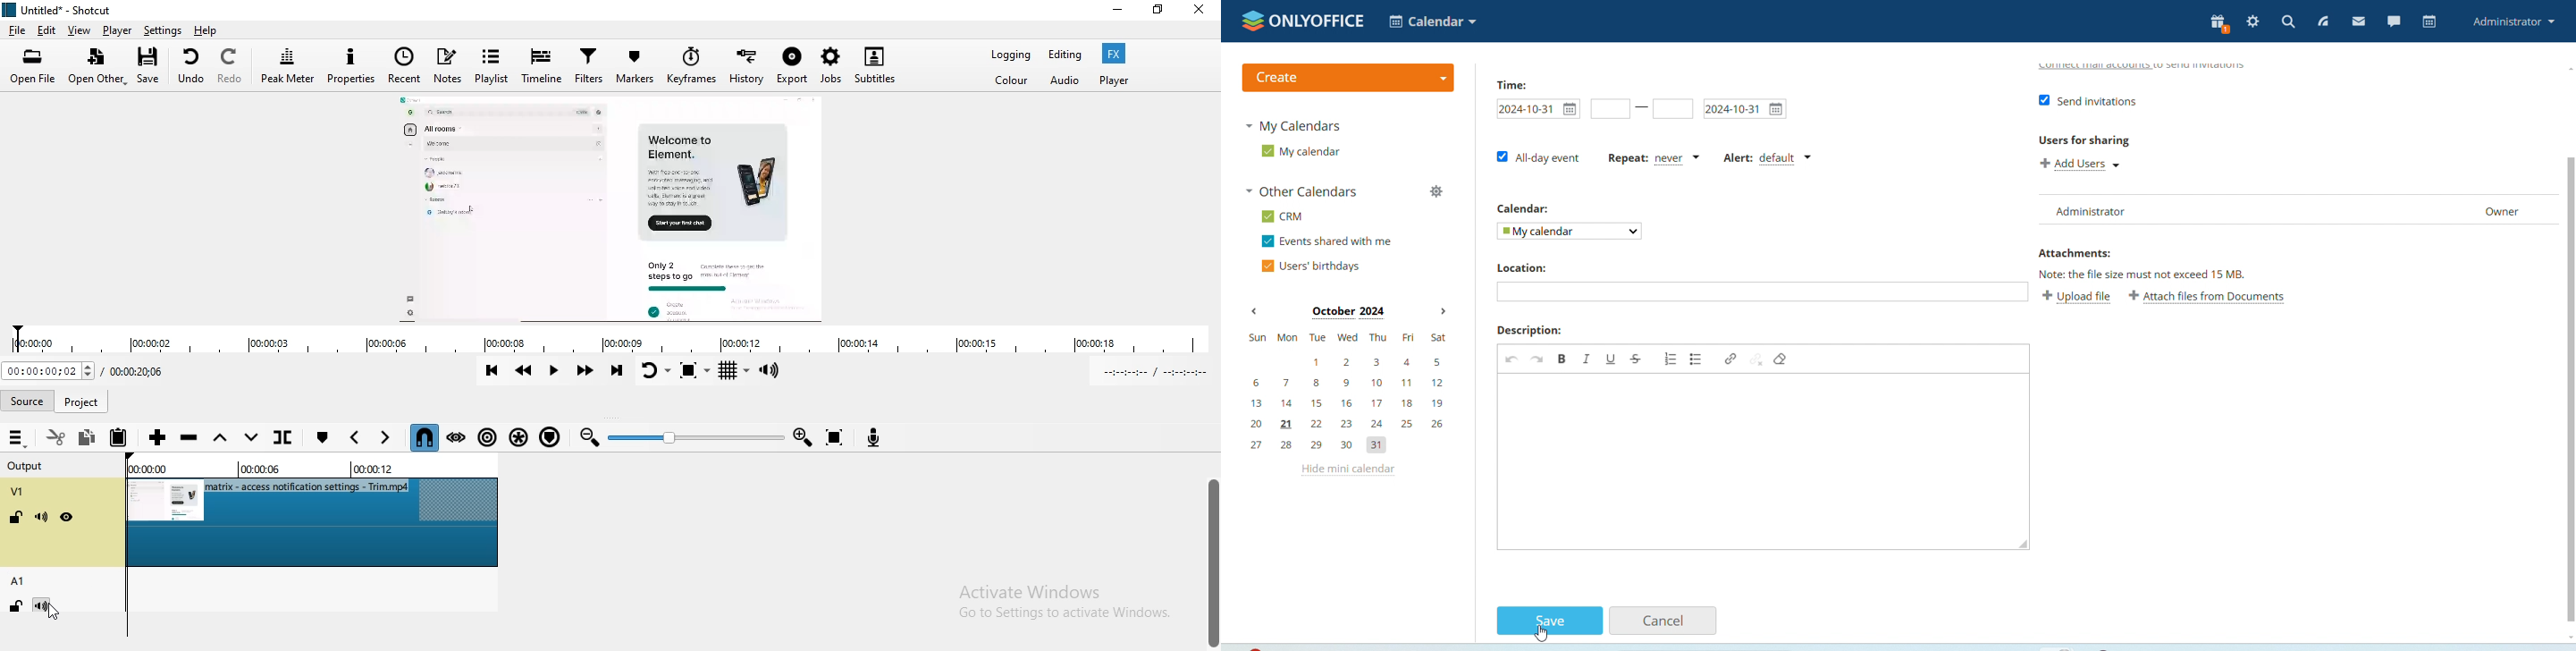 This screenshot has width=2576, height=672. Describe the element at coordinates (288, 67) in the screenshot. I see `Peak meter` at that location.